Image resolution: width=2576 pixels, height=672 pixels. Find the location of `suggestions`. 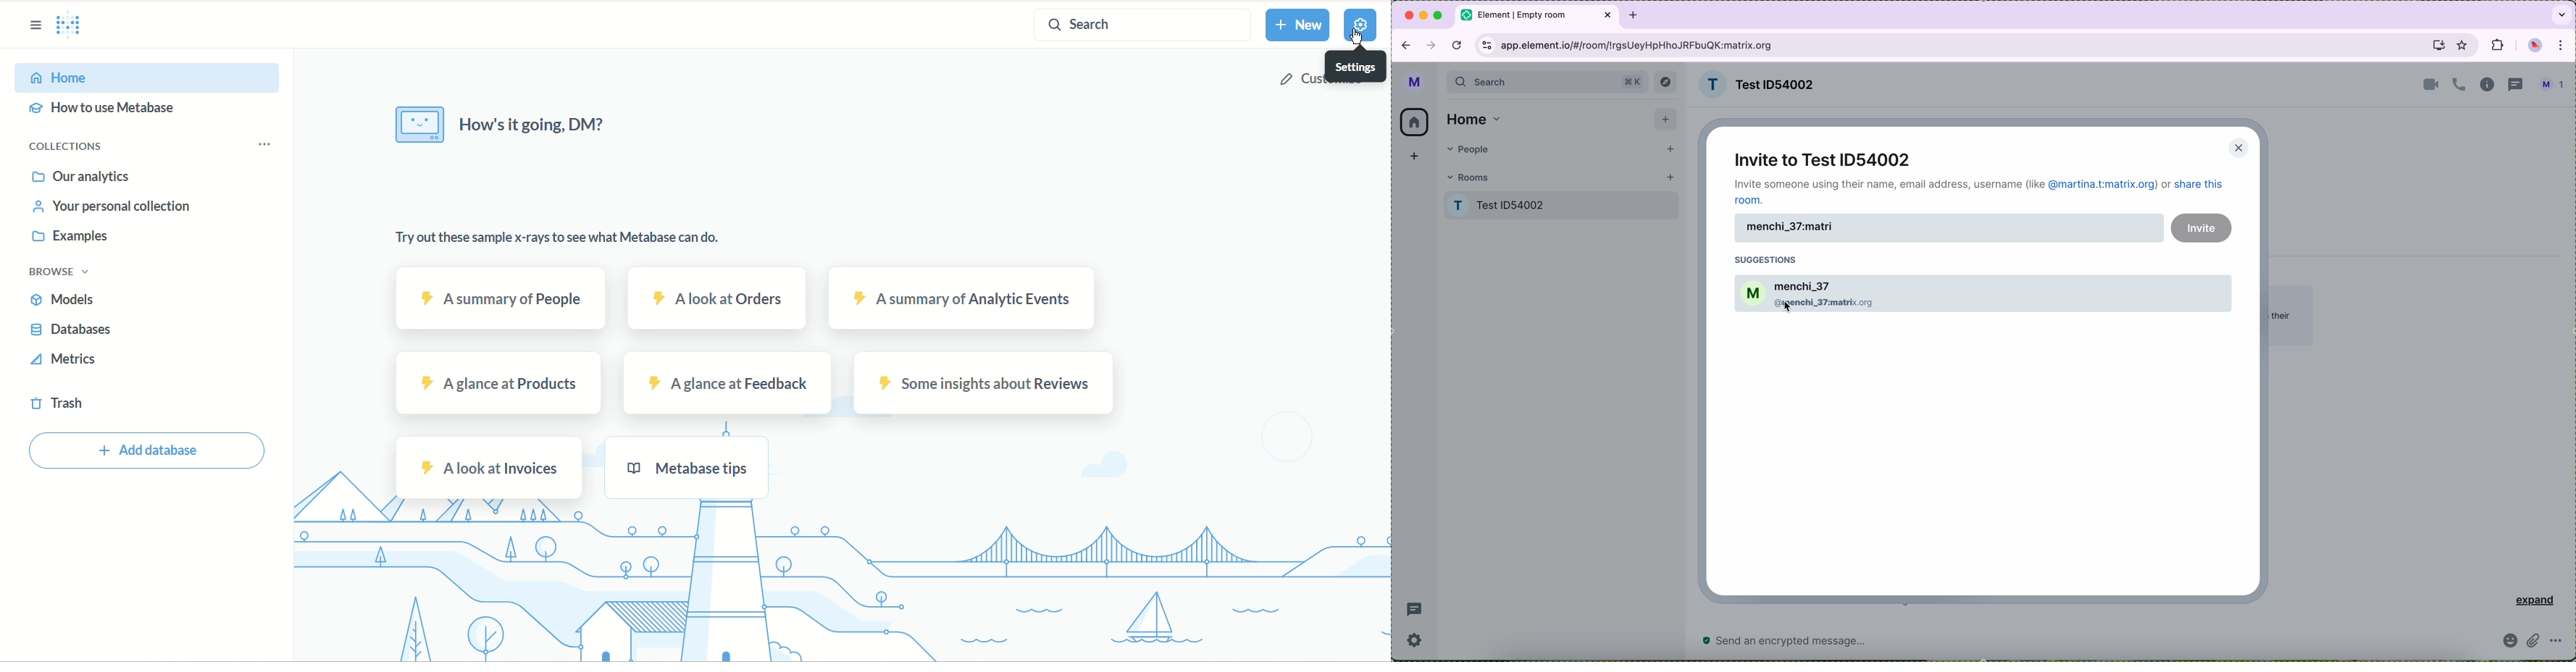

suggestions is located at coordinates (1770, 259).